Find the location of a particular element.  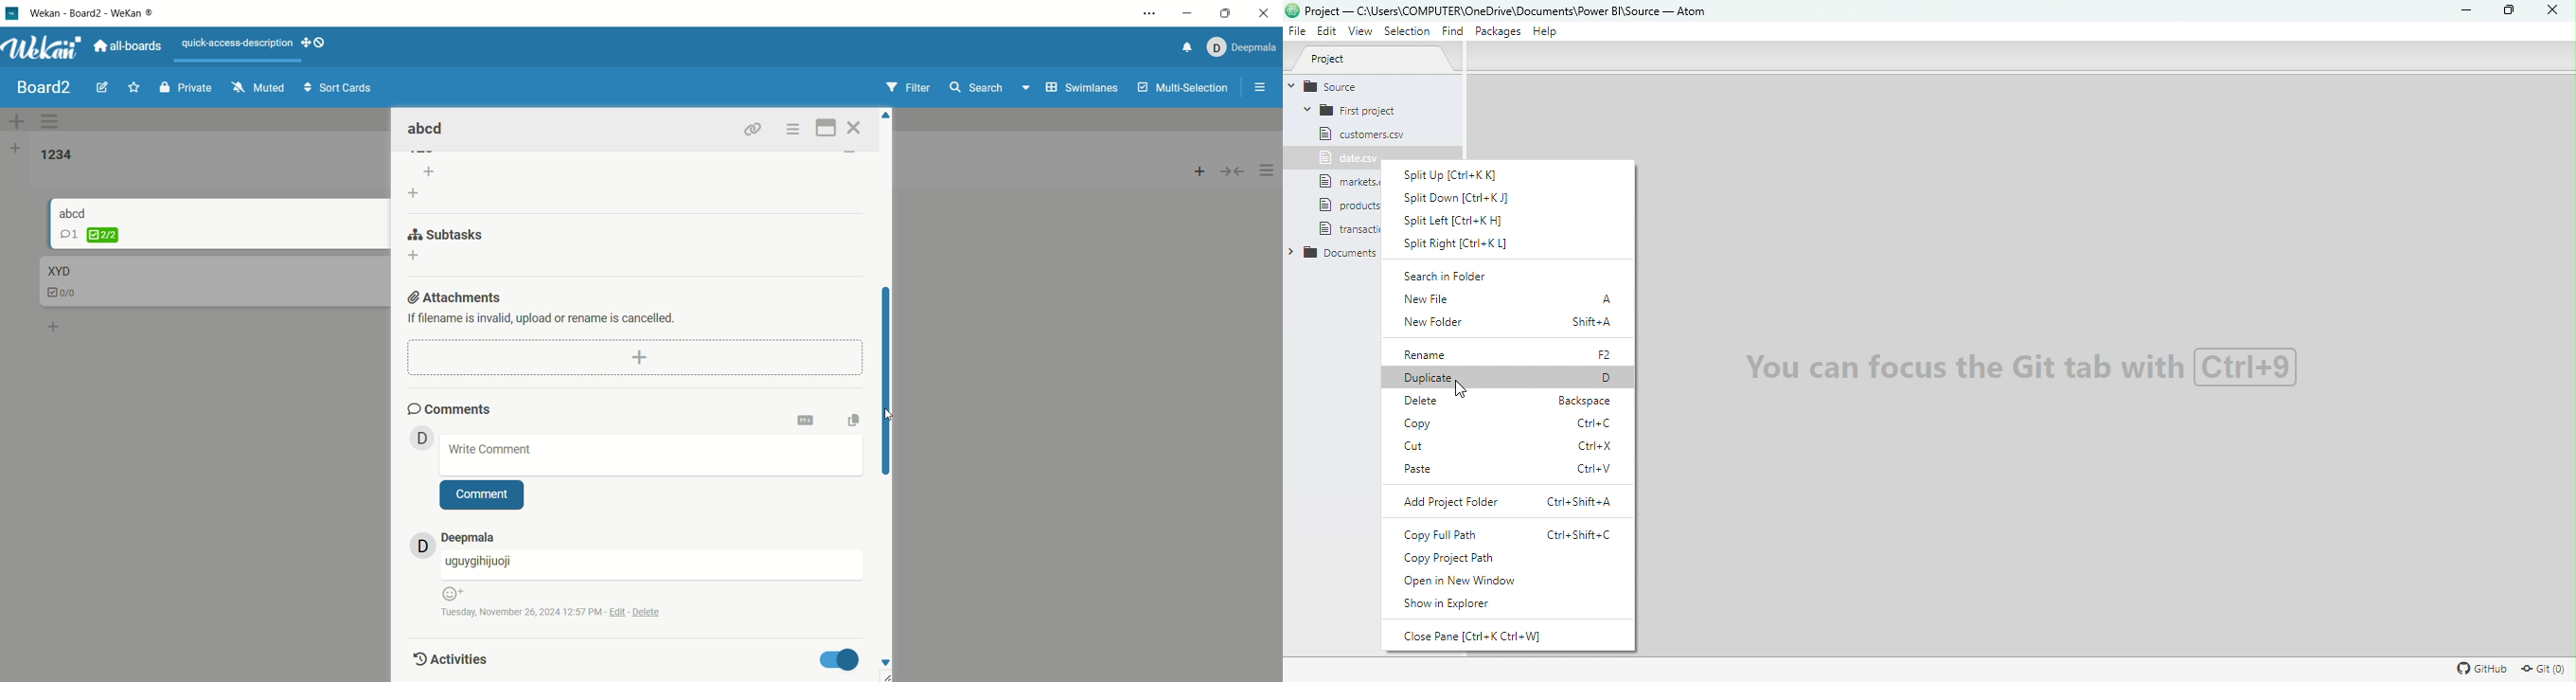

edit is located at coordinates (102, 86).